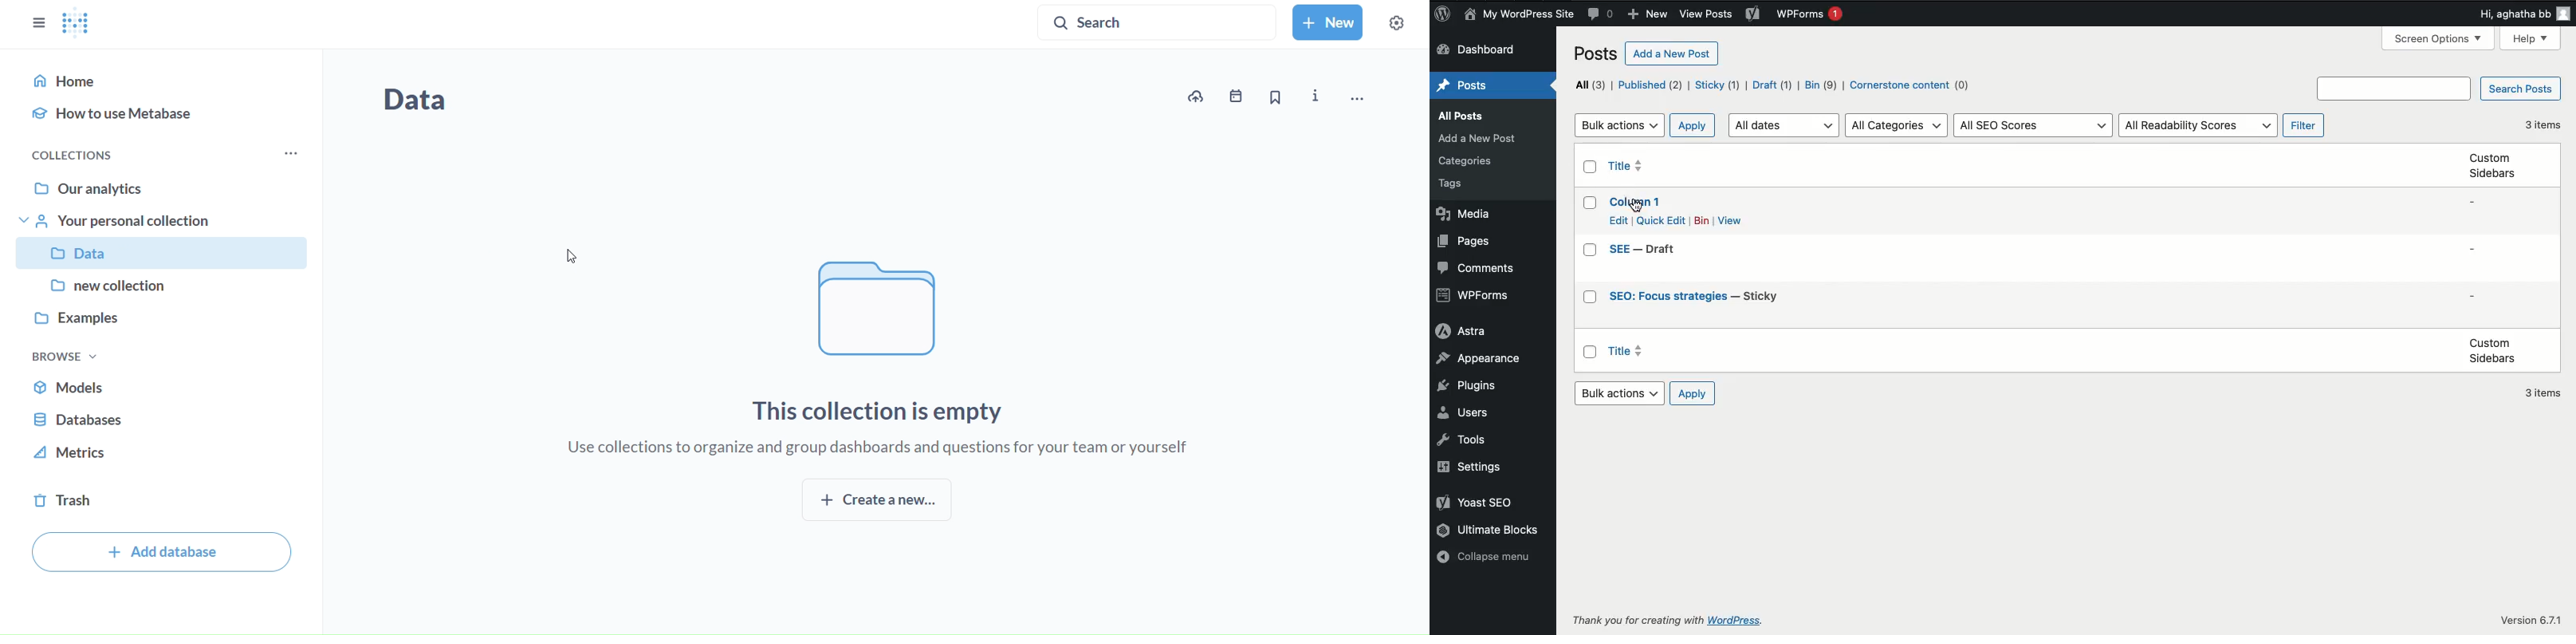 Image resolution: width=2576 pixels, height=644 pixels. What do you see at coordinates (1772, 85) in the screenshot?
I see `Draft` at bounding box center [1772, 85].